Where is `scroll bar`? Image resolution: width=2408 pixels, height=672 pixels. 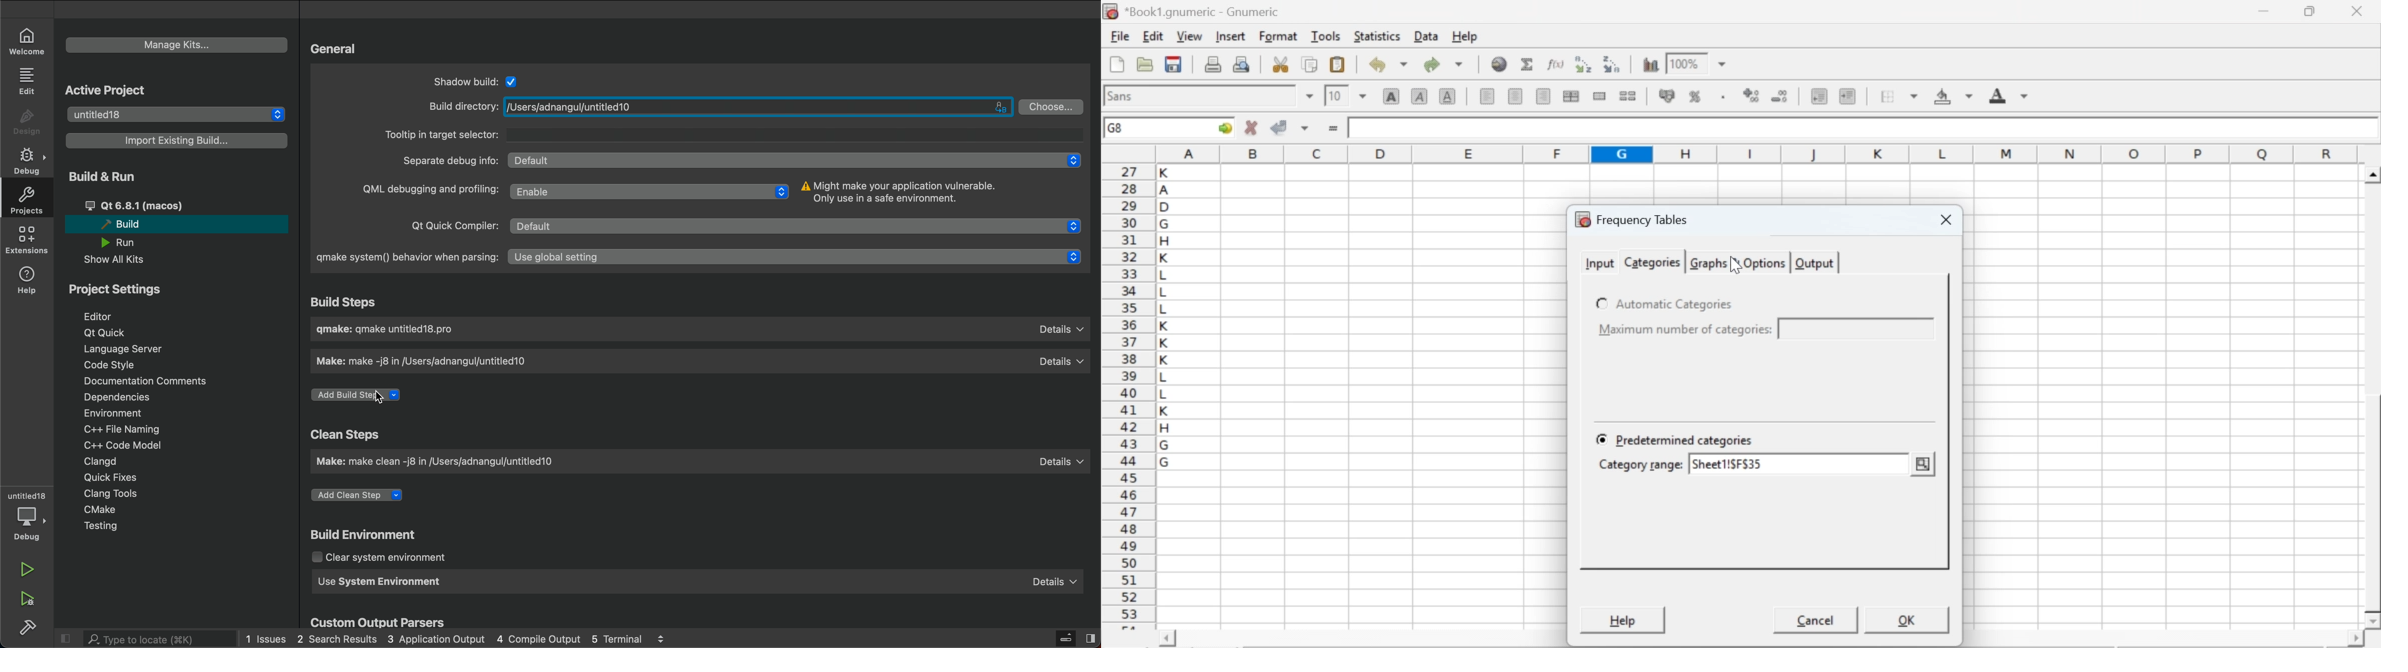
scroll bar is located at coordinates (2373, 398).